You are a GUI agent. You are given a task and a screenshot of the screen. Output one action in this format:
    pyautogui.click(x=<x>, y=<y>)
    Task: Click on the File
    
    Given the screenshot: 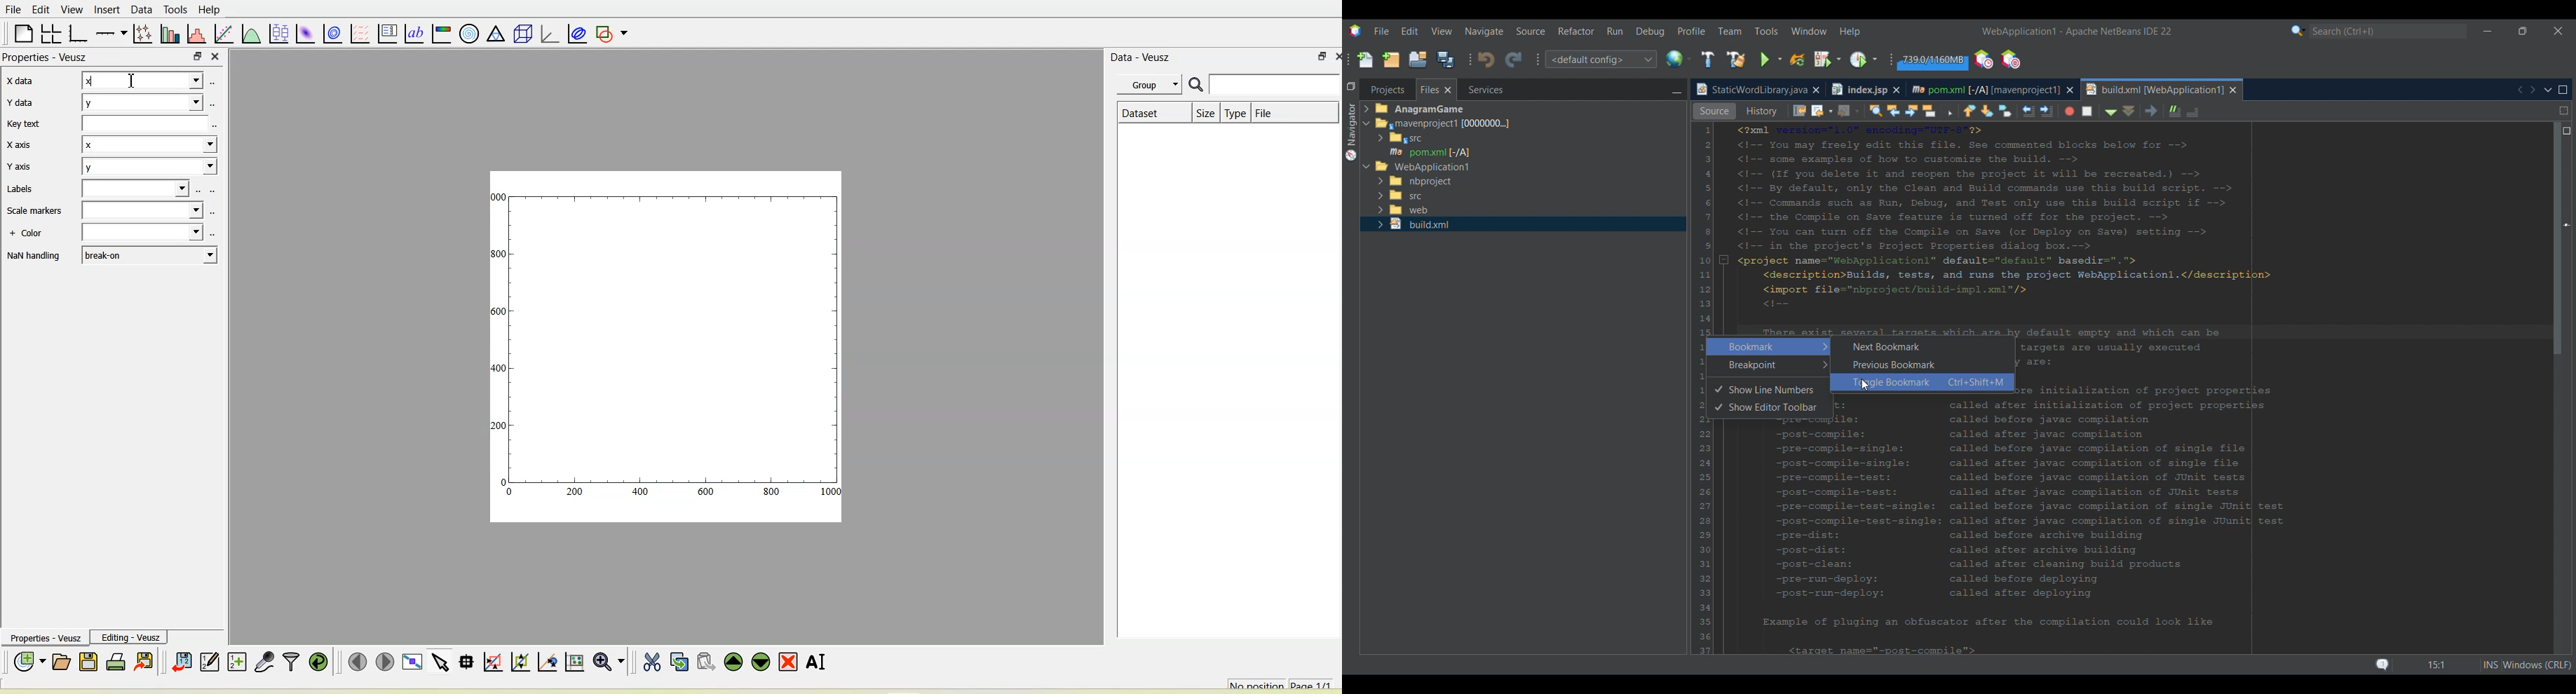 What is the action you would take?
    pyautogui.click(x=1267, y=112)
    